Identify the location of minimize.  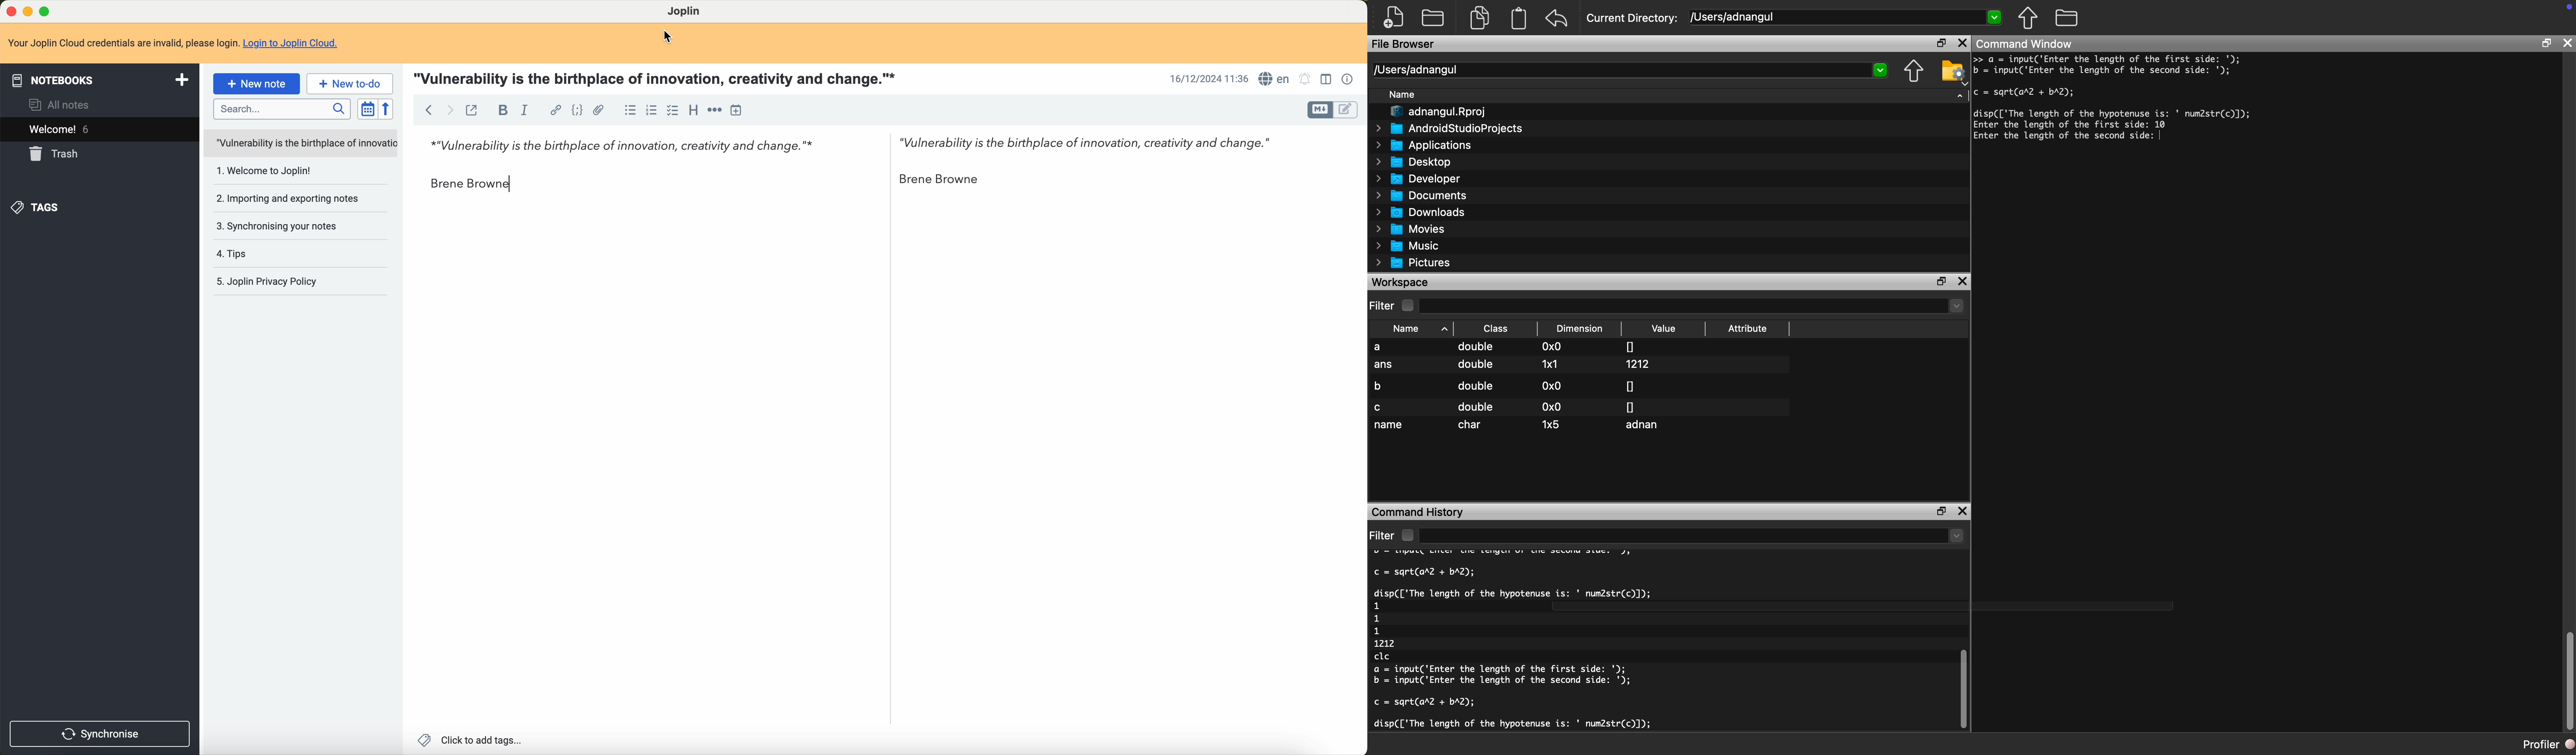
(28, 11).